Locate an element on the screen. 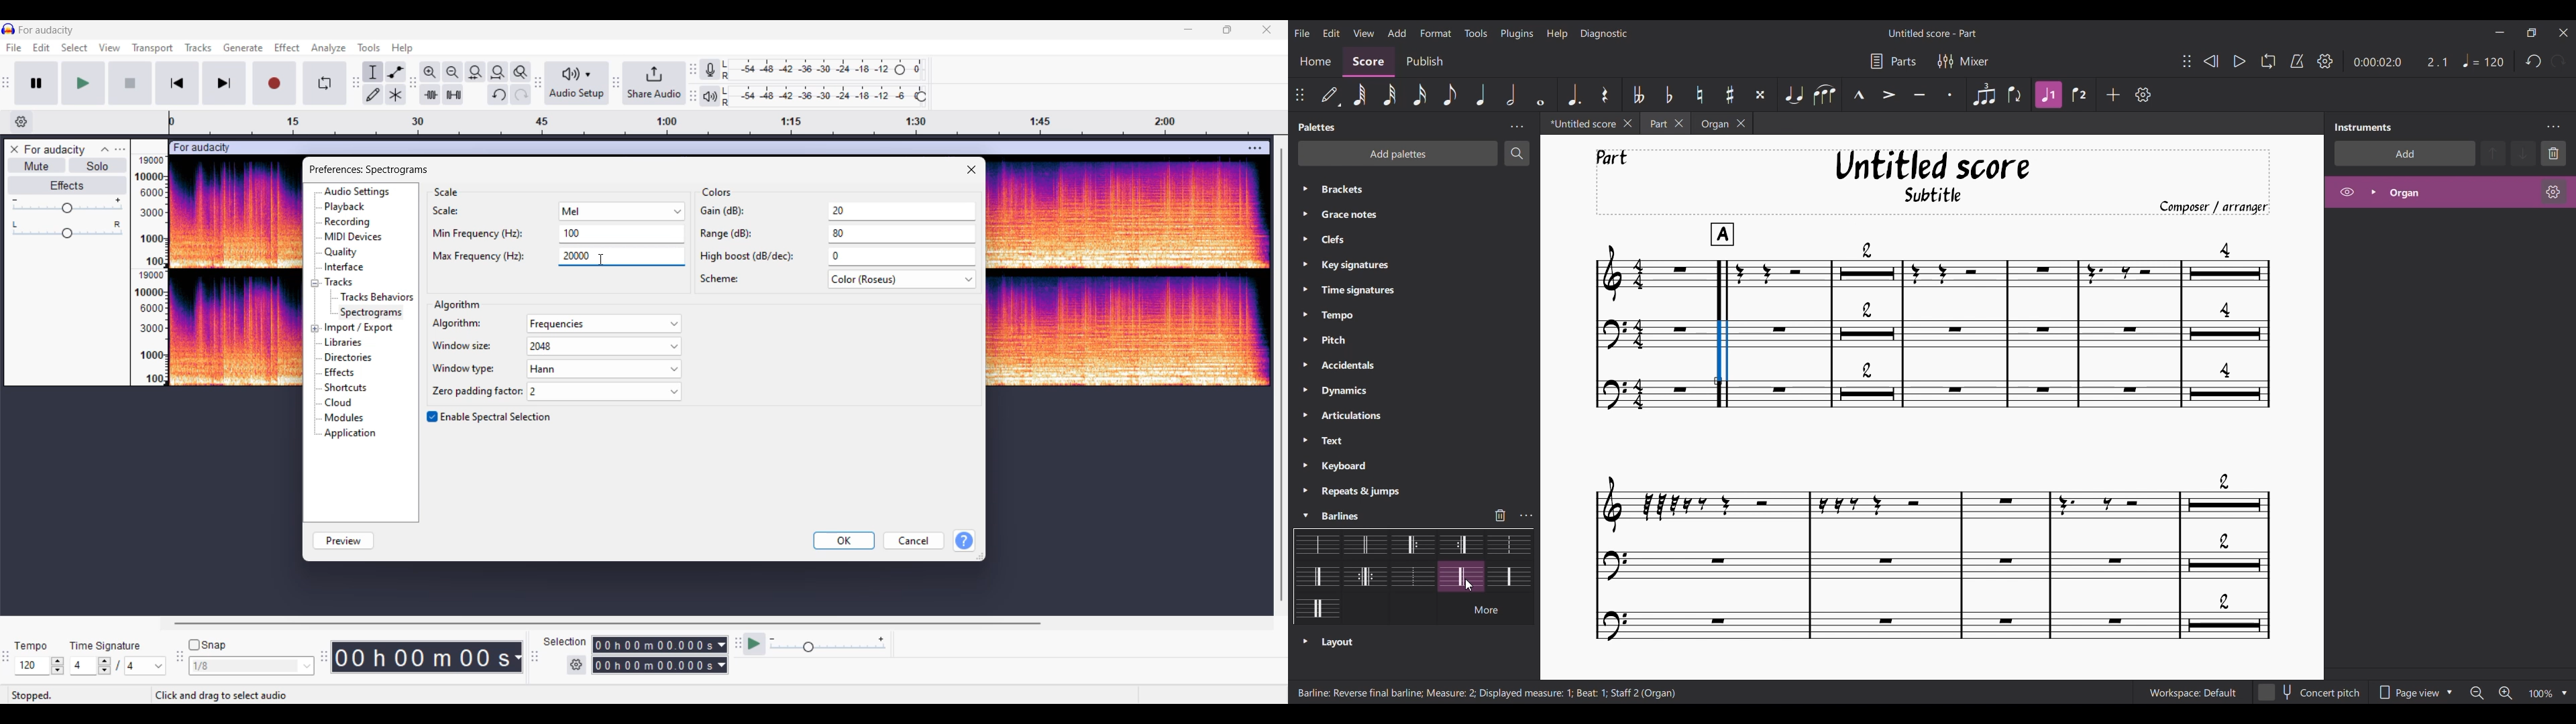 The width and height of the screenshot is (2576, 728). Collapse is located at coordinates (105, 149).